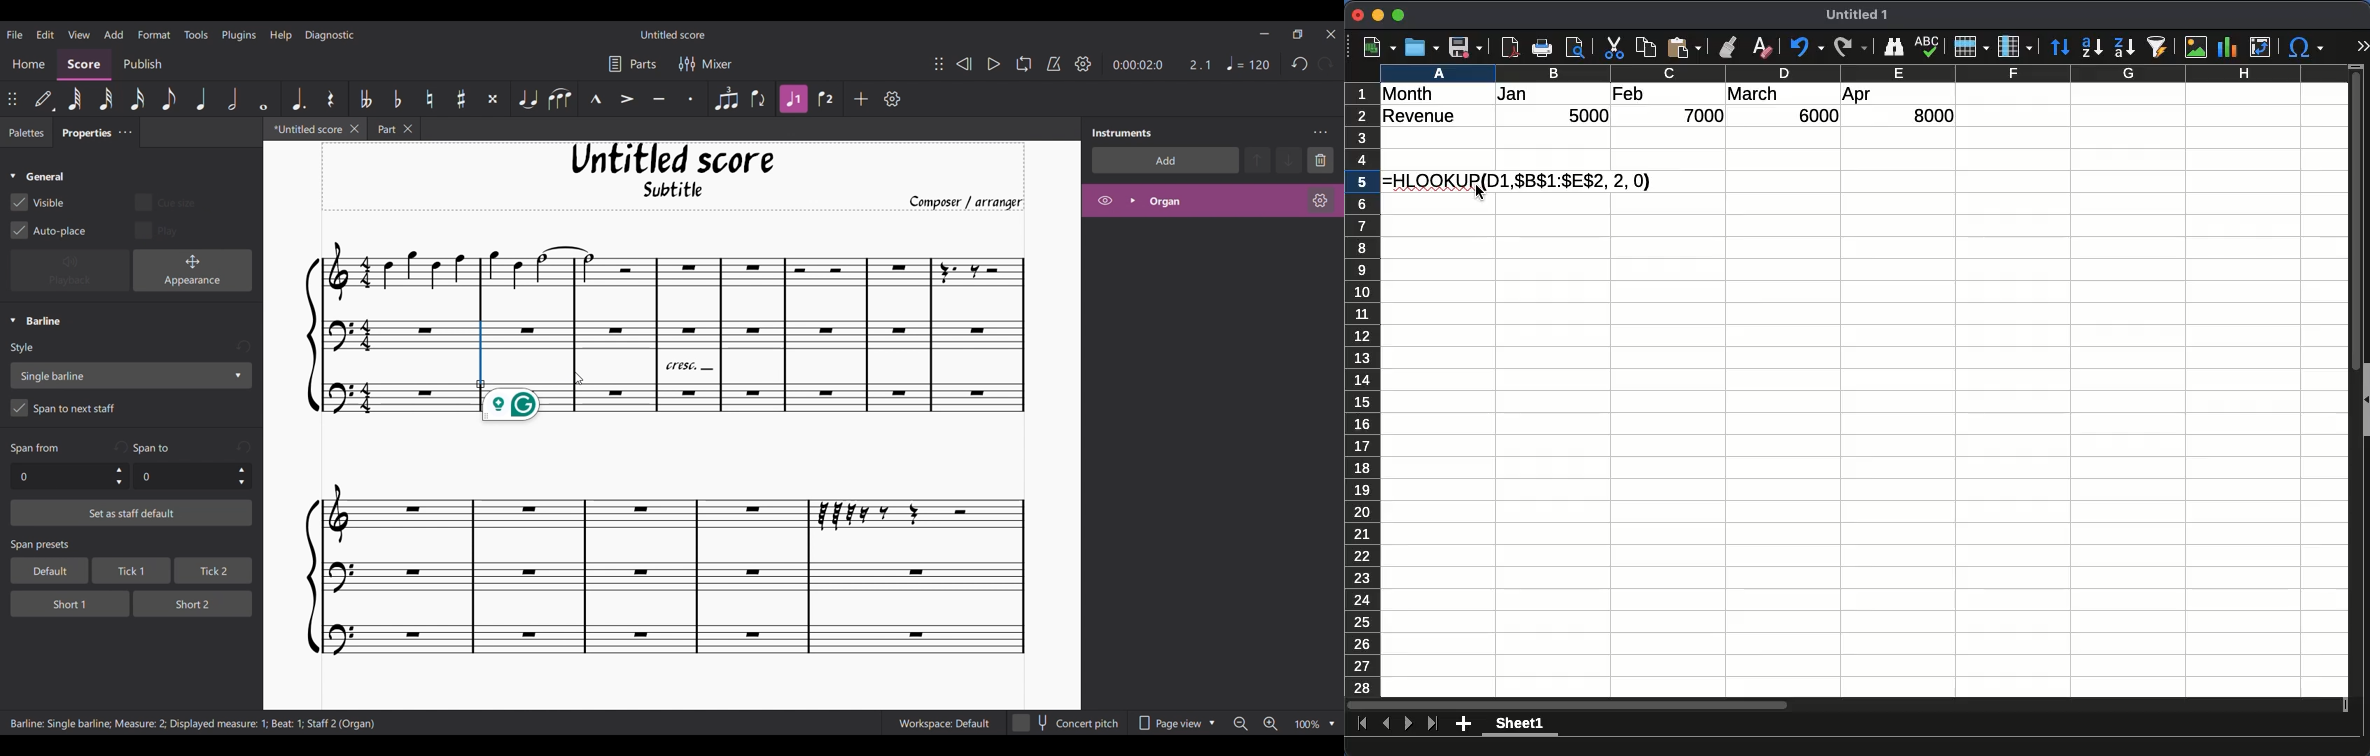 The width and height of the screenshot is (2380, 756). I want to click on open, so click(1422, 47).